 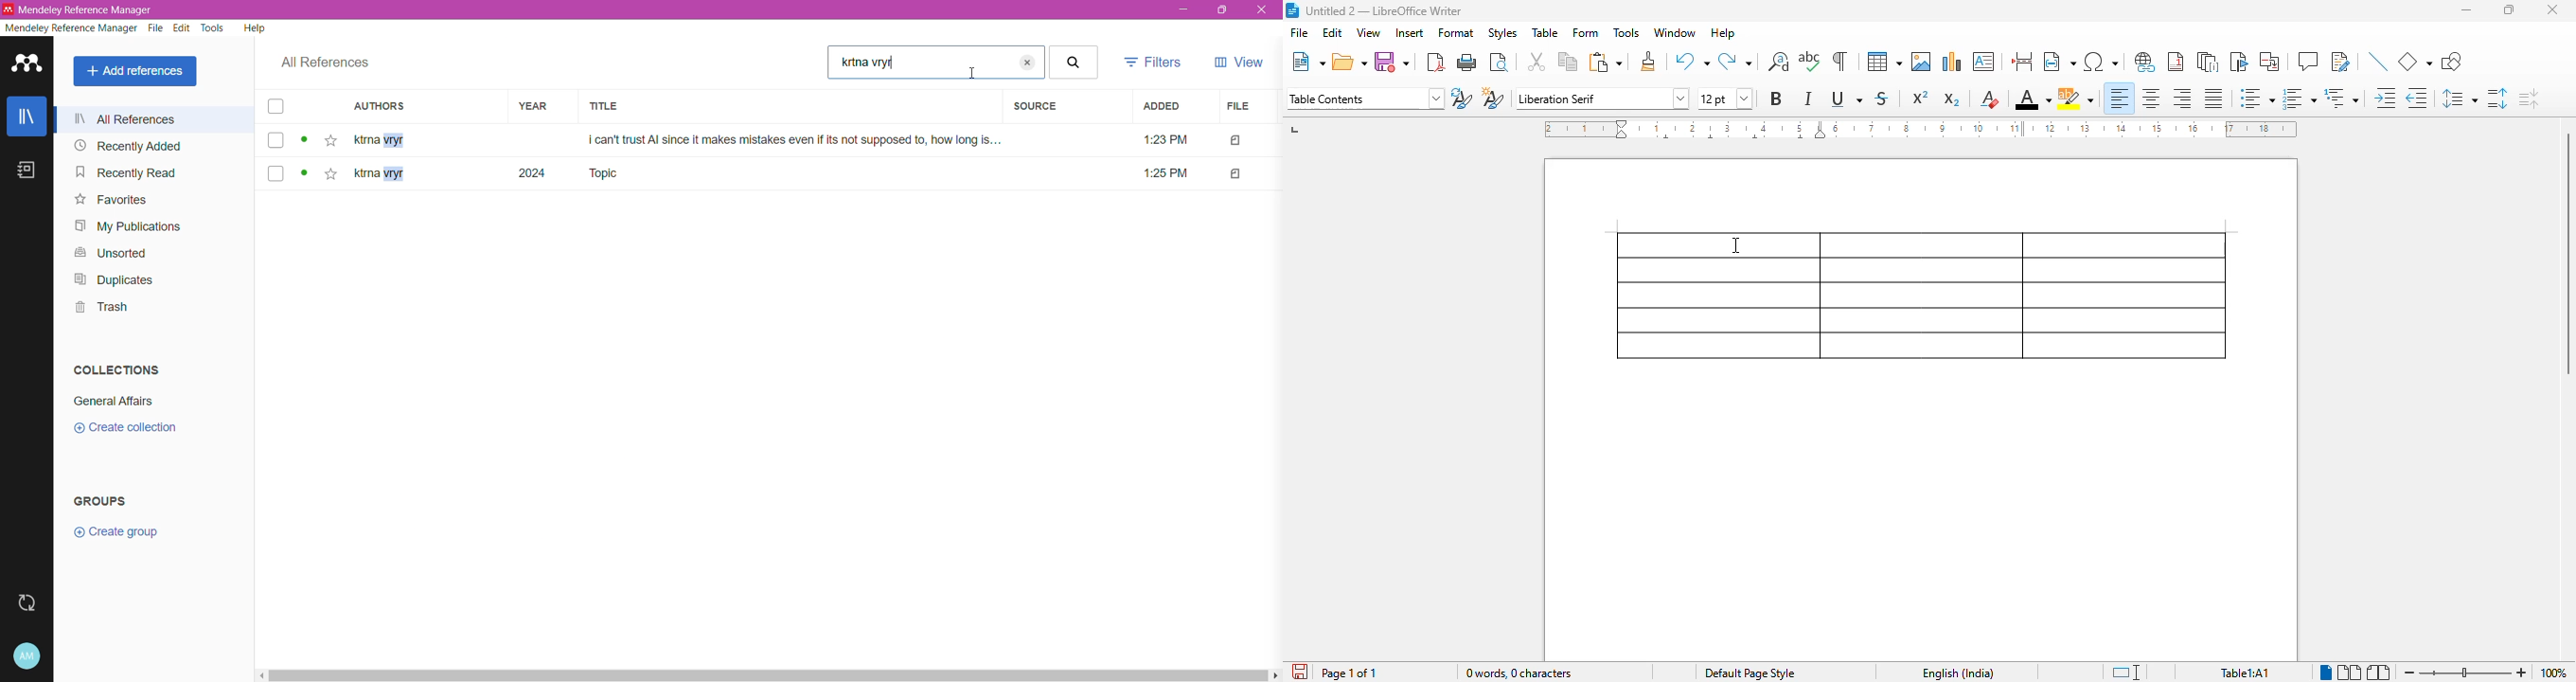 What do you see at coordinates (2386, 98) in the screenshot?
I see `increase indent` at bounding box center [2386, 98].